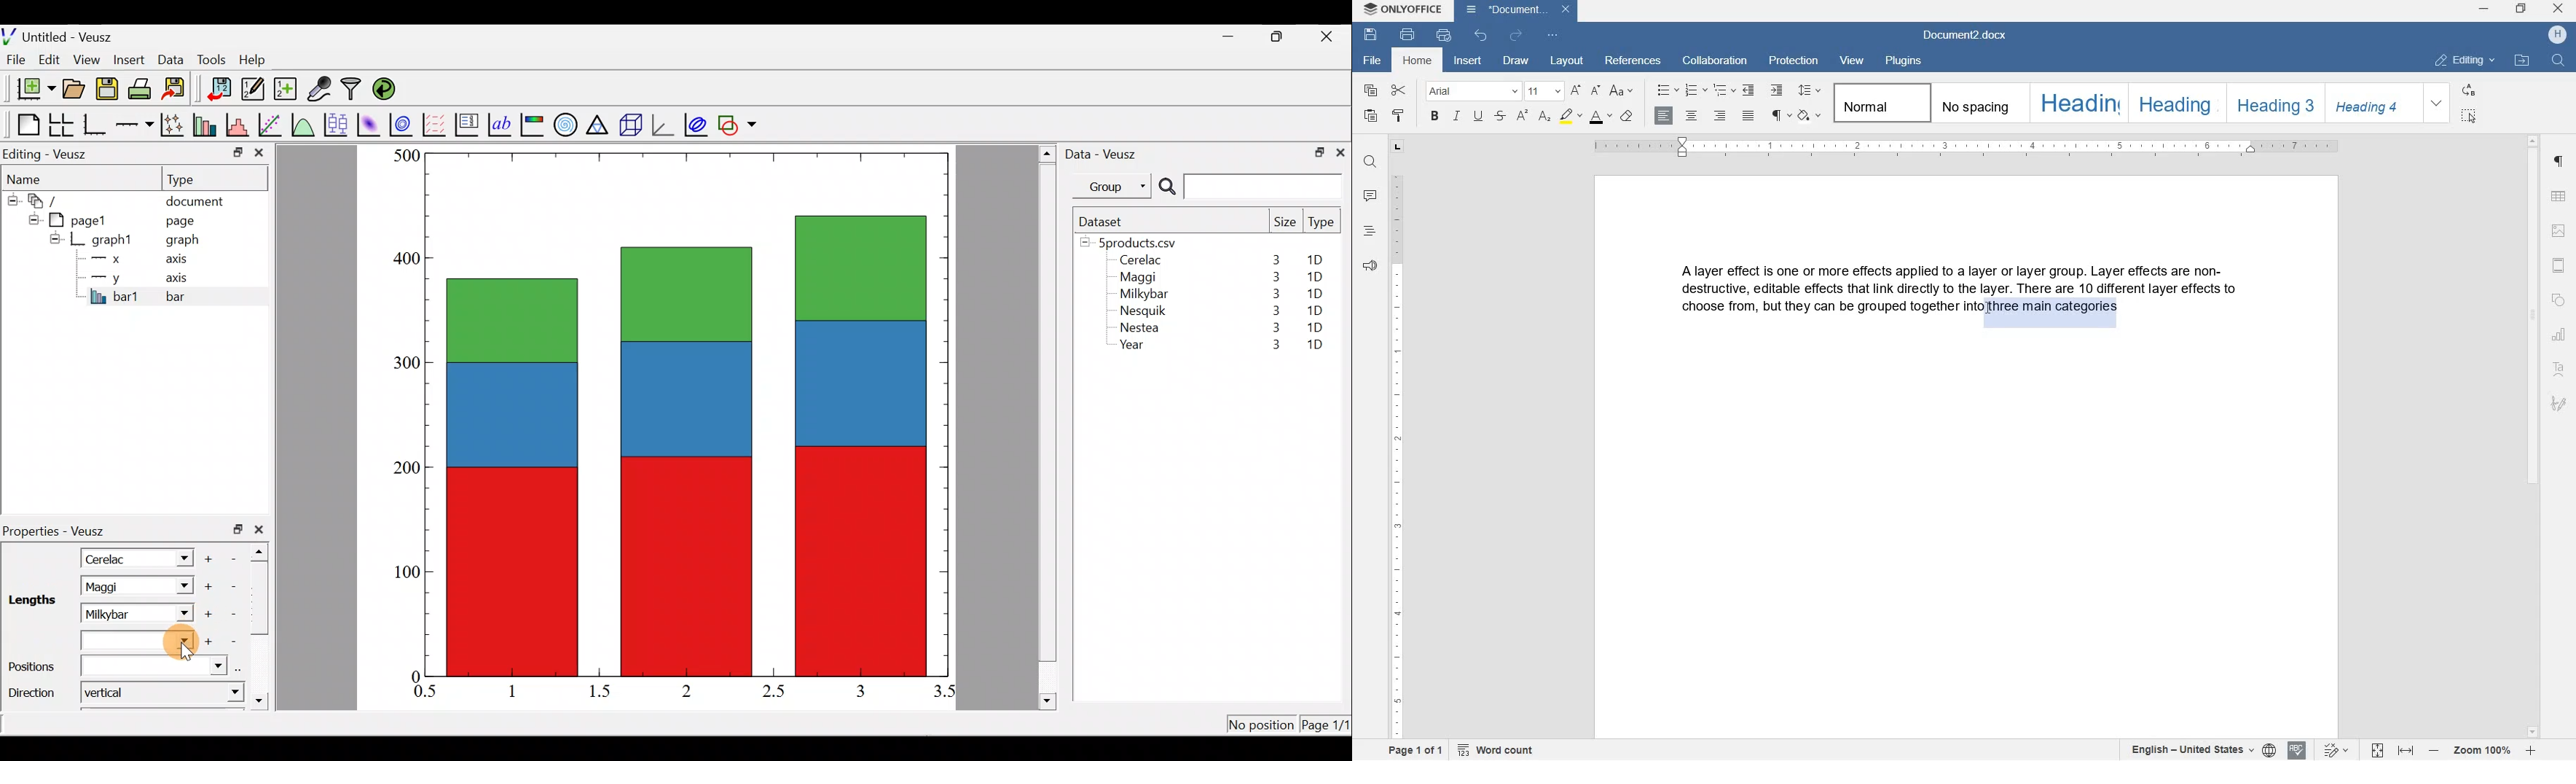  I want to click on Plot points with lines and error bars, so click(175, 125).